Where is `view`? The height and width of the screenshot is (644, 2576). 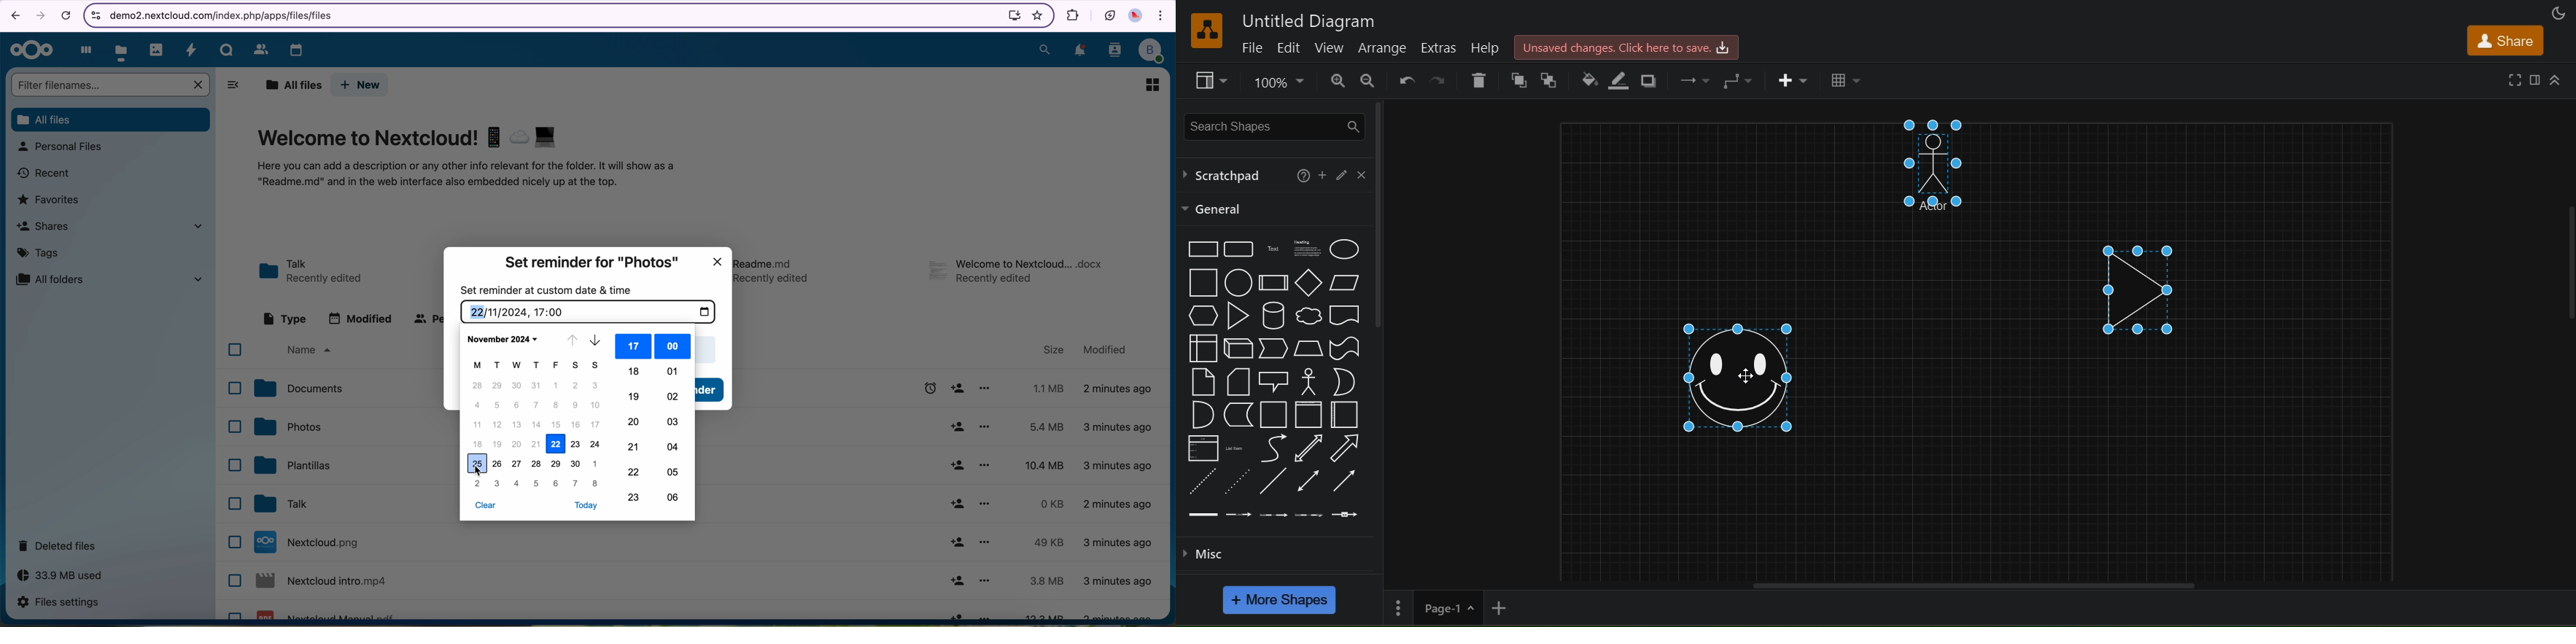 view is located at coordinates (1209, 79).